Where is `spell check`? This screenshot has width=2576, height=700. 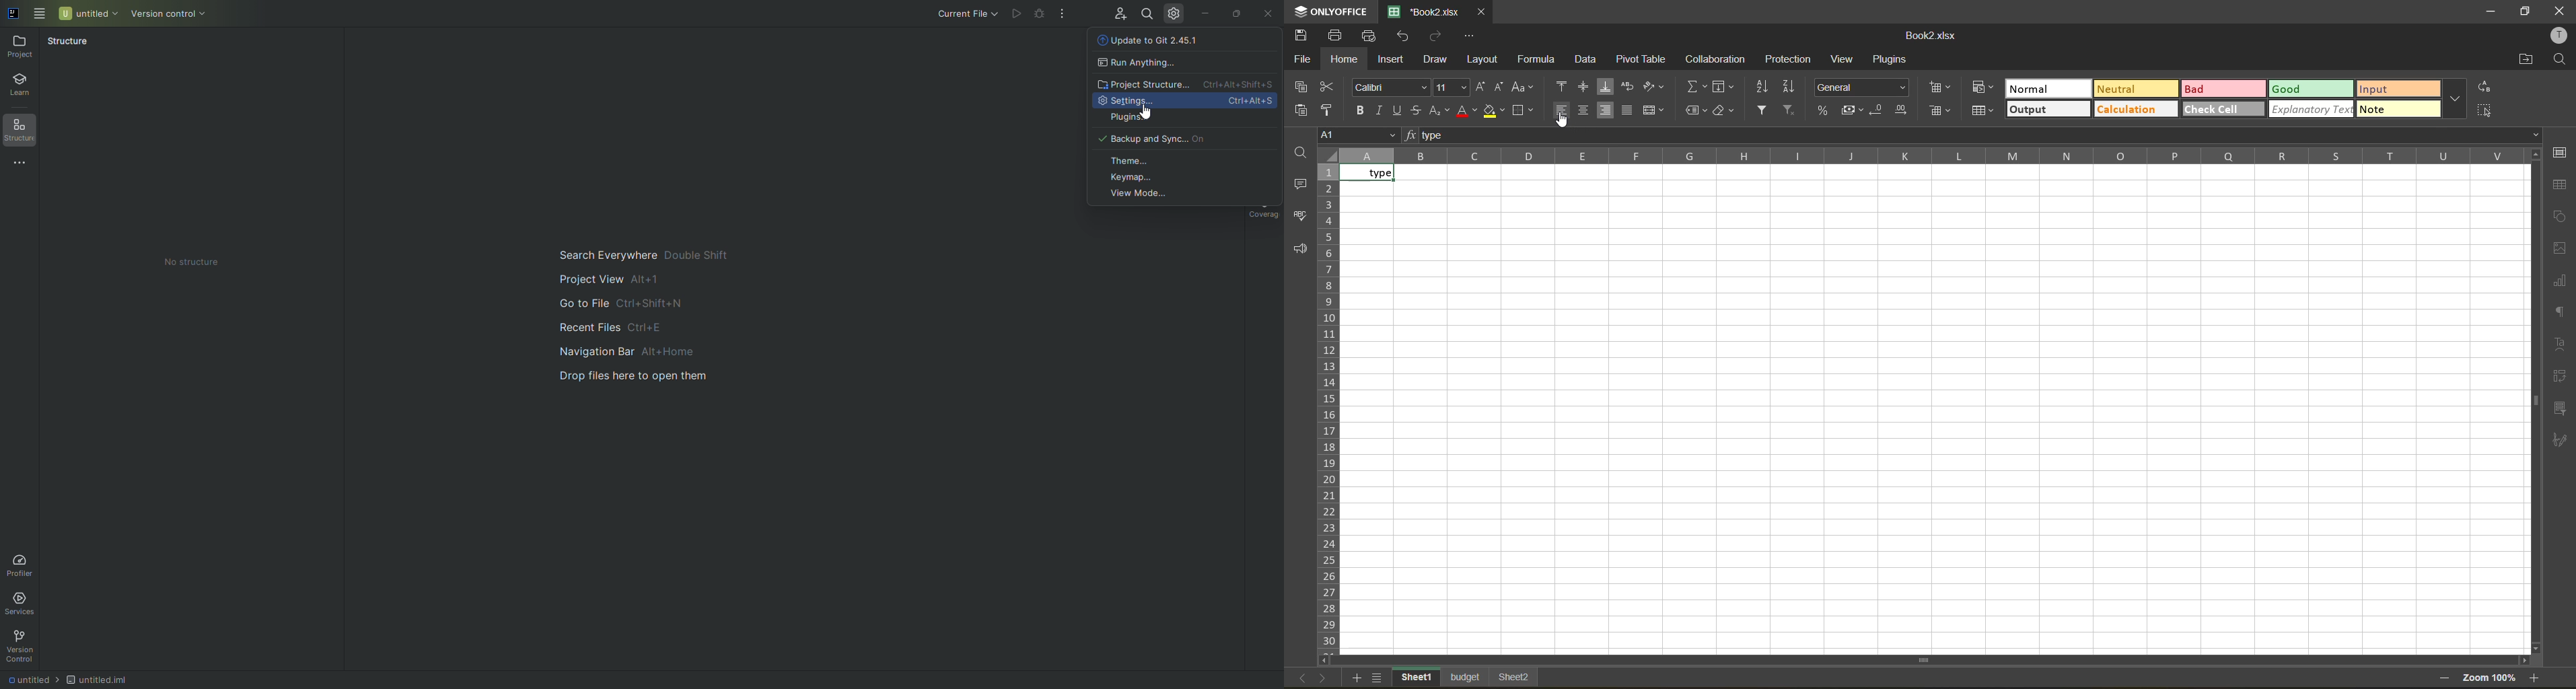
spell check is located at coordinates (1299, 219).